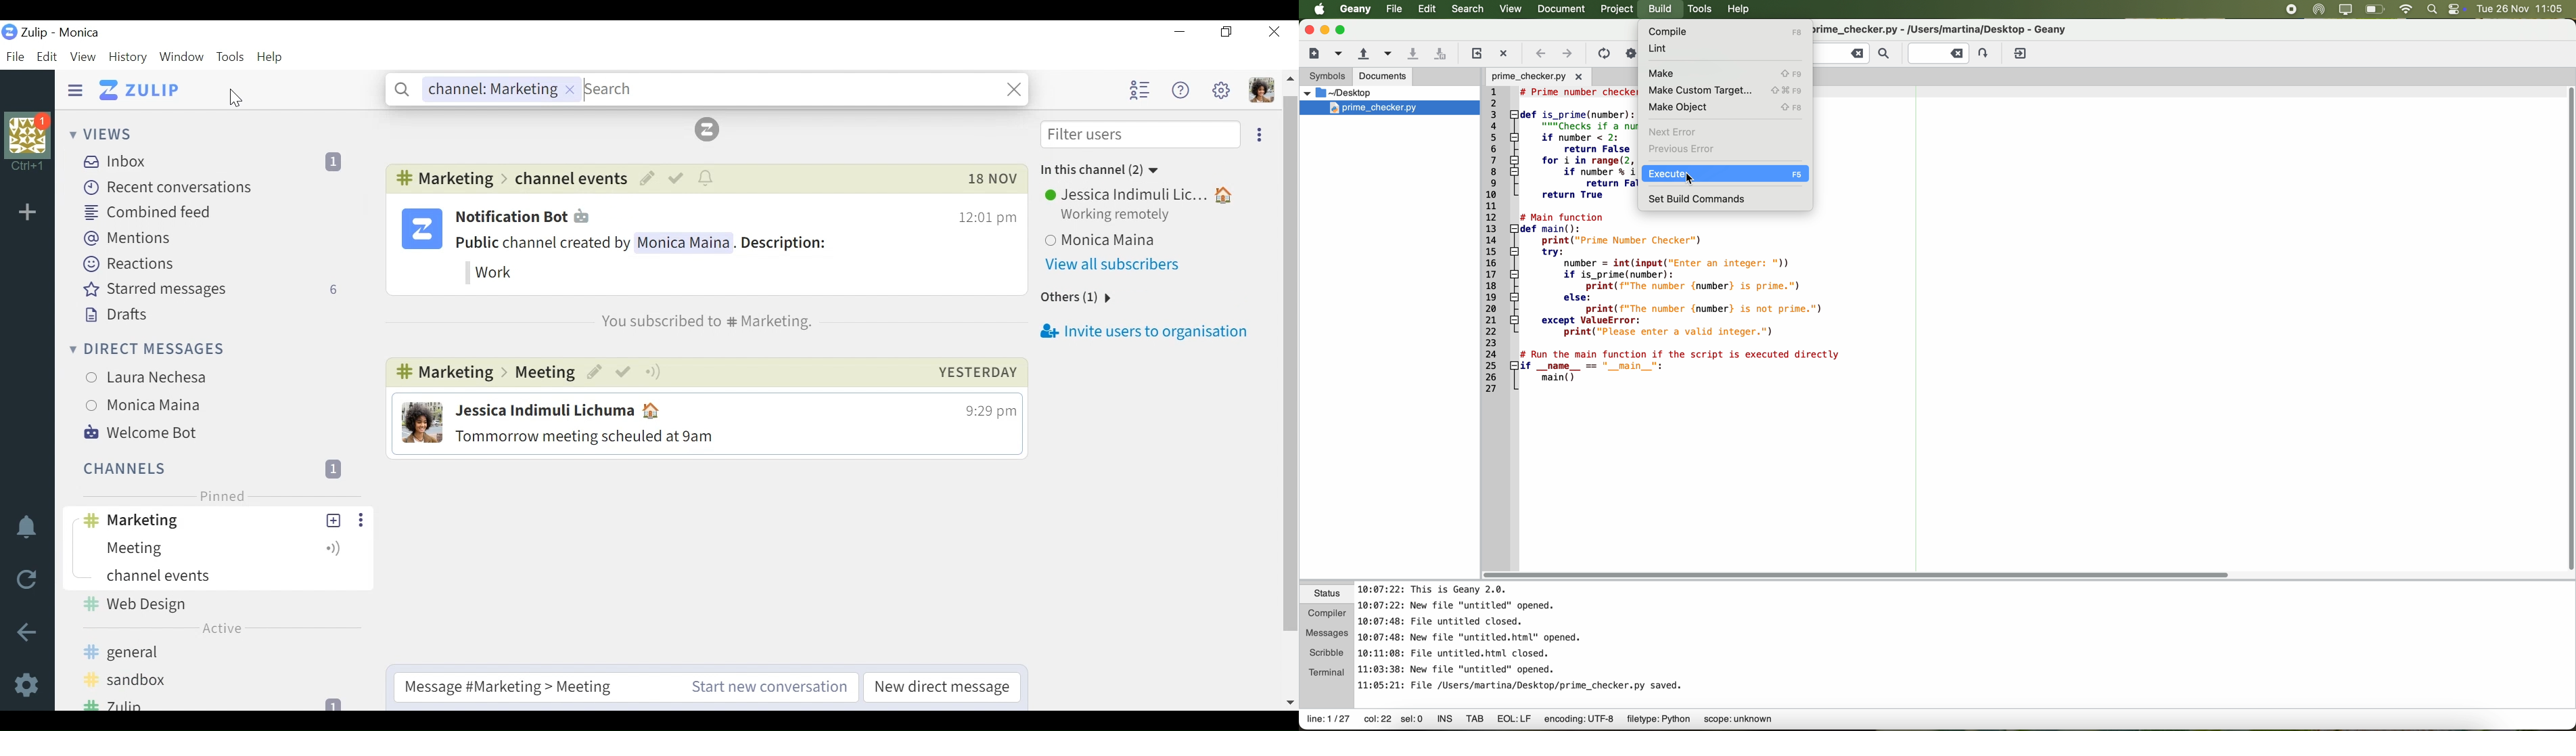  What do you see at coordinates (1103, 170) in the screenshot?
I see `In this channel` at bounding box center [1103, 170].